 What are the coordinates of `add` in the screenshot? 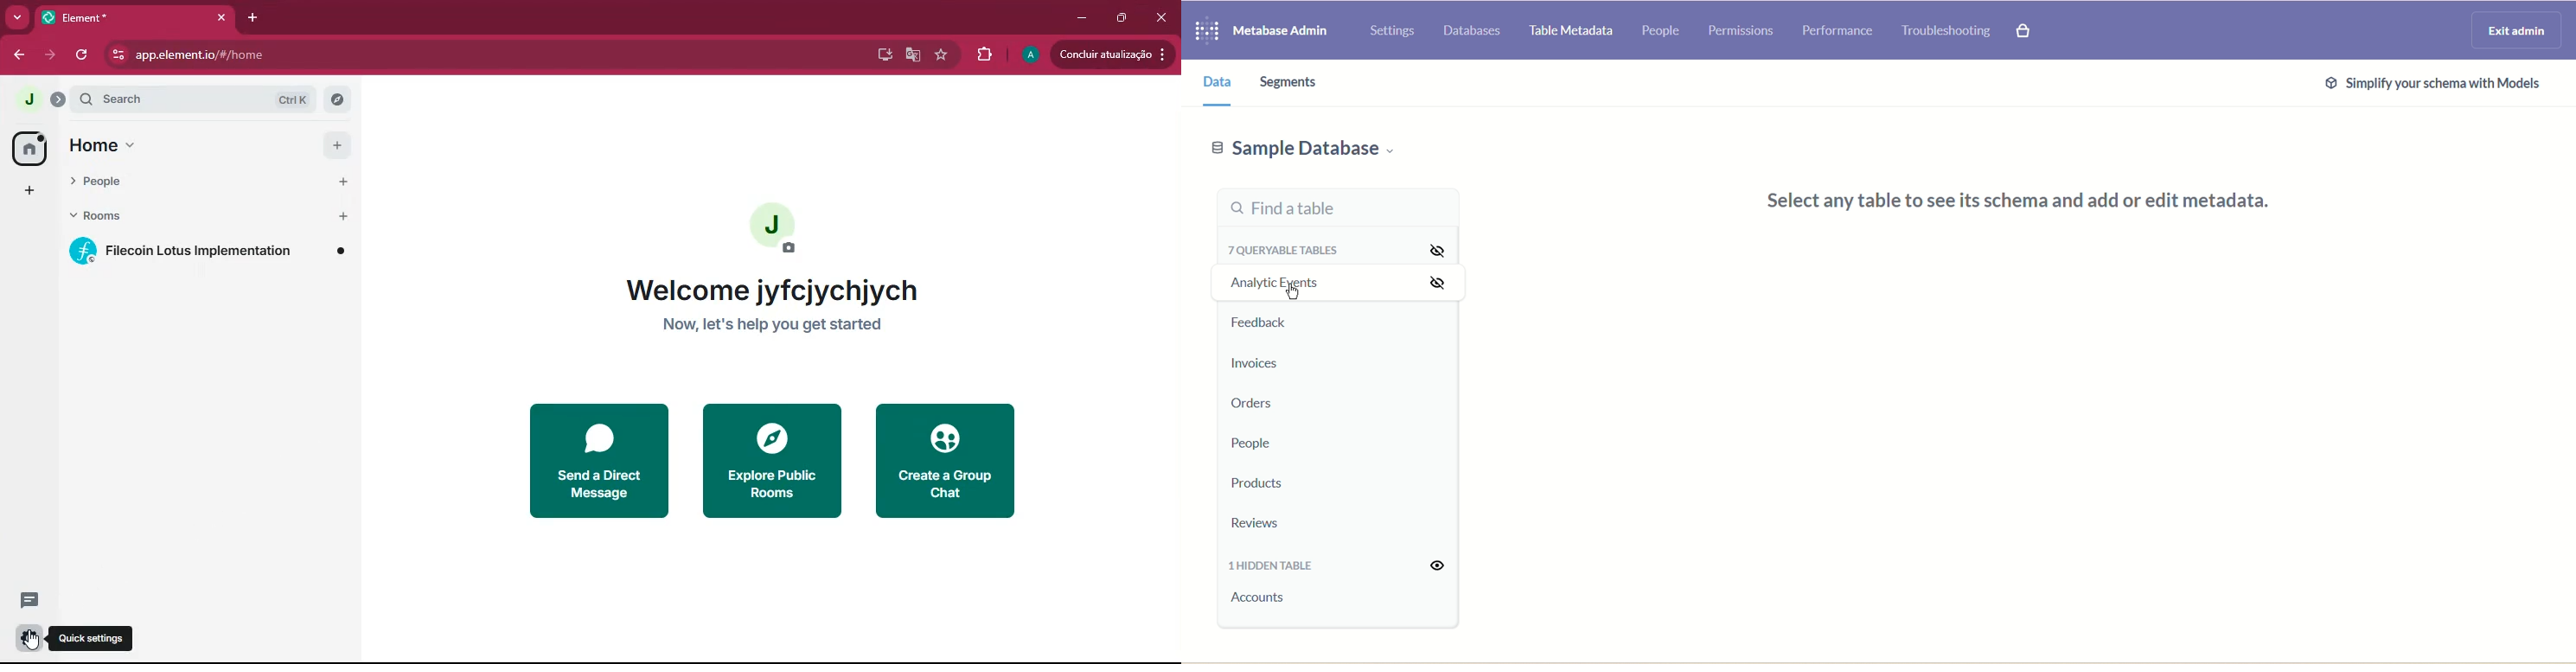 It's located at (28, 190).